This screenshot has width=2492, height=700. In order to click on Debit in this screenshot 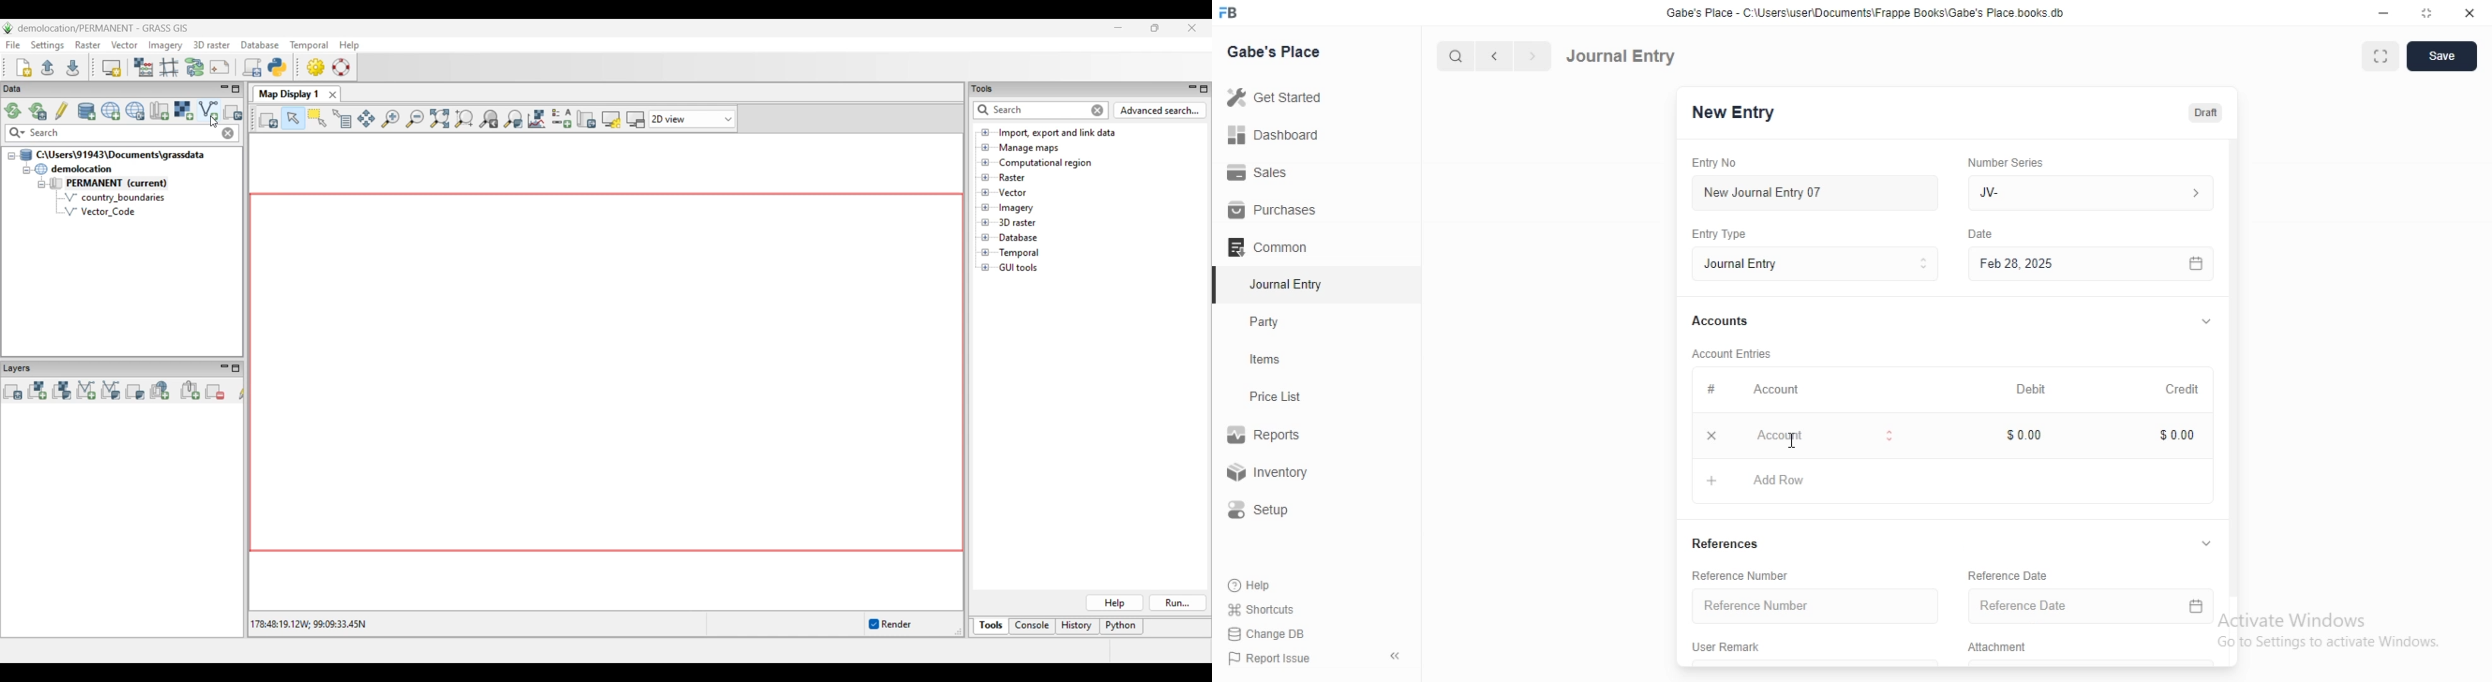, I will do `click(2027, 387)`.